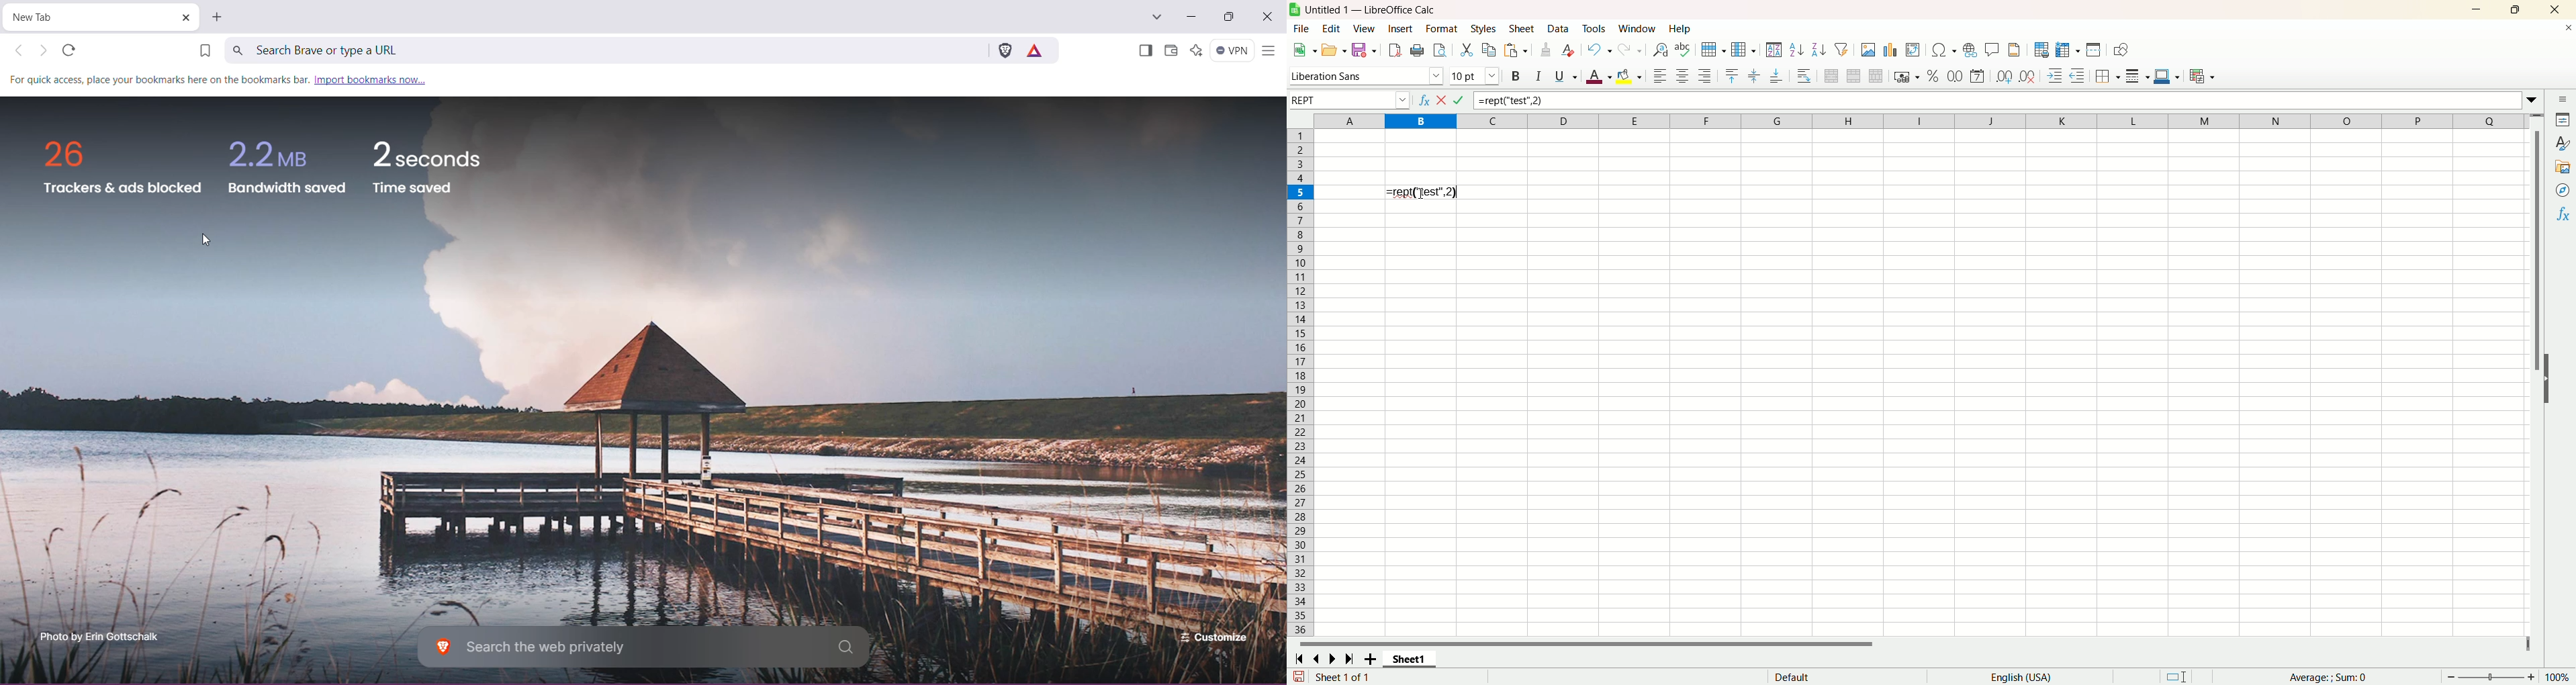  Describe the element at coordinates (1475, 77) in the screenshot. I see `font size` at that location.